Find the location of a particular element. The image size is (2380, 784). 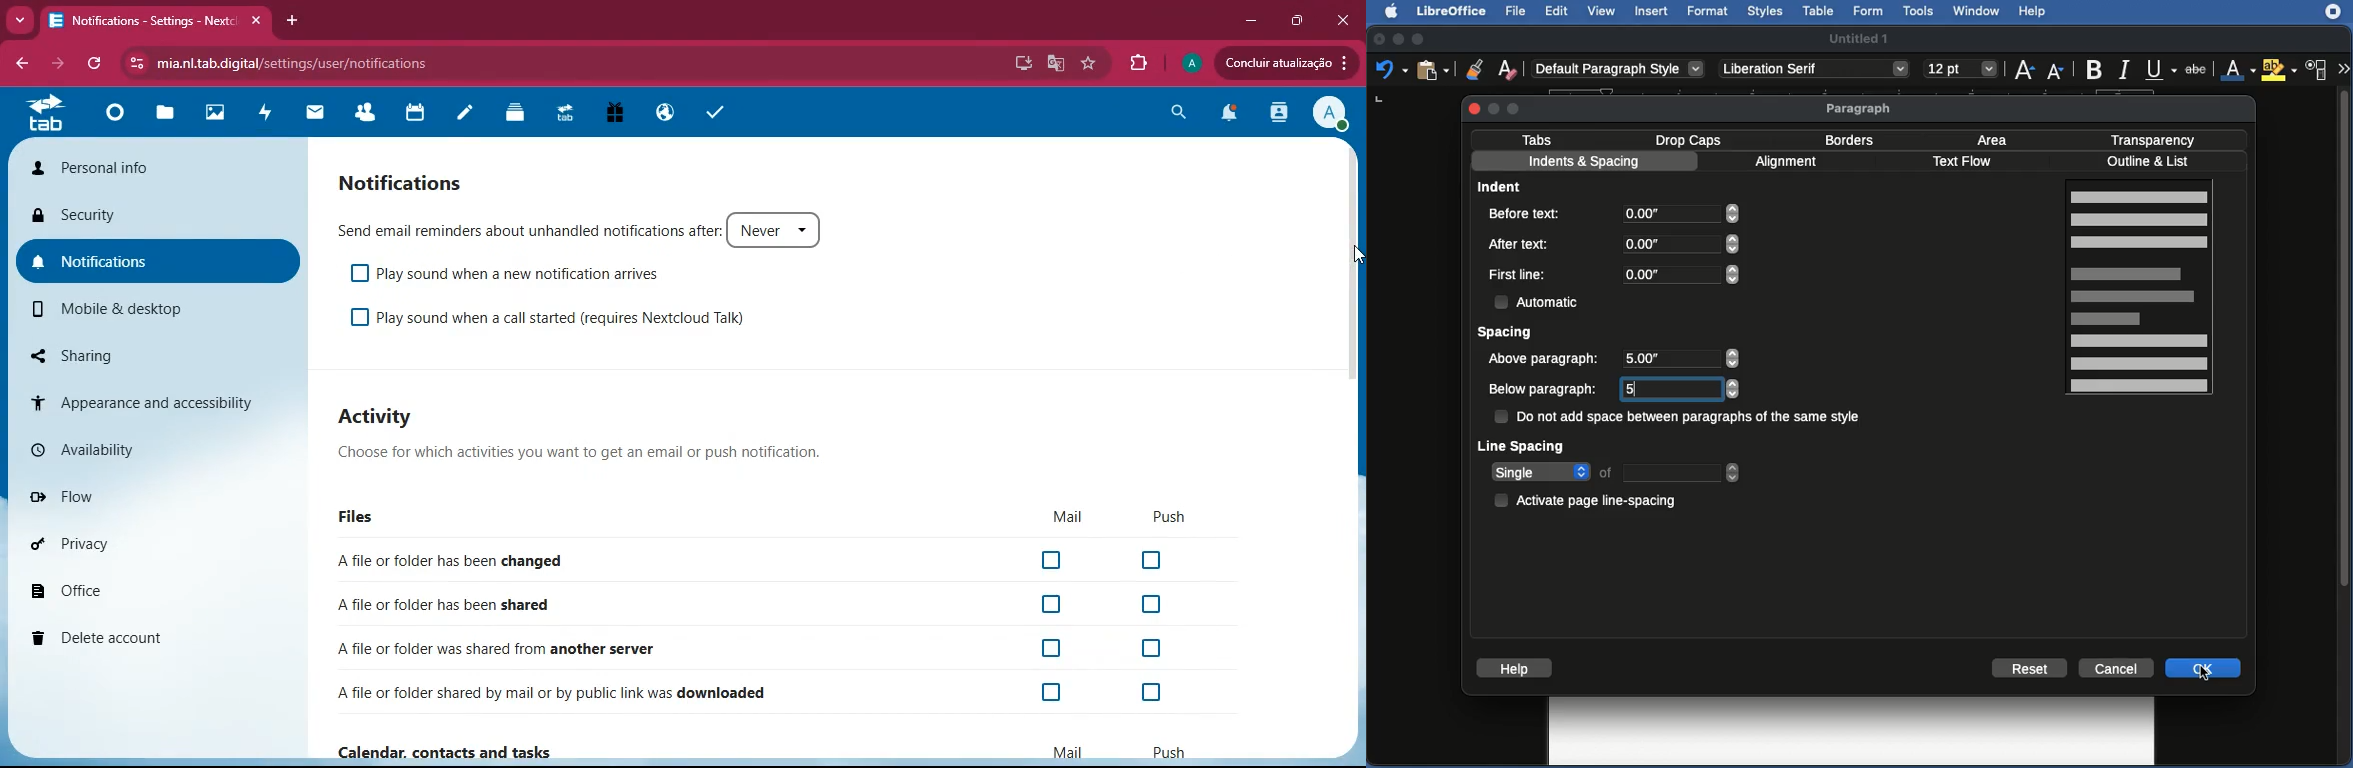

Below paragraph  is located at coordinates (1543, 390).